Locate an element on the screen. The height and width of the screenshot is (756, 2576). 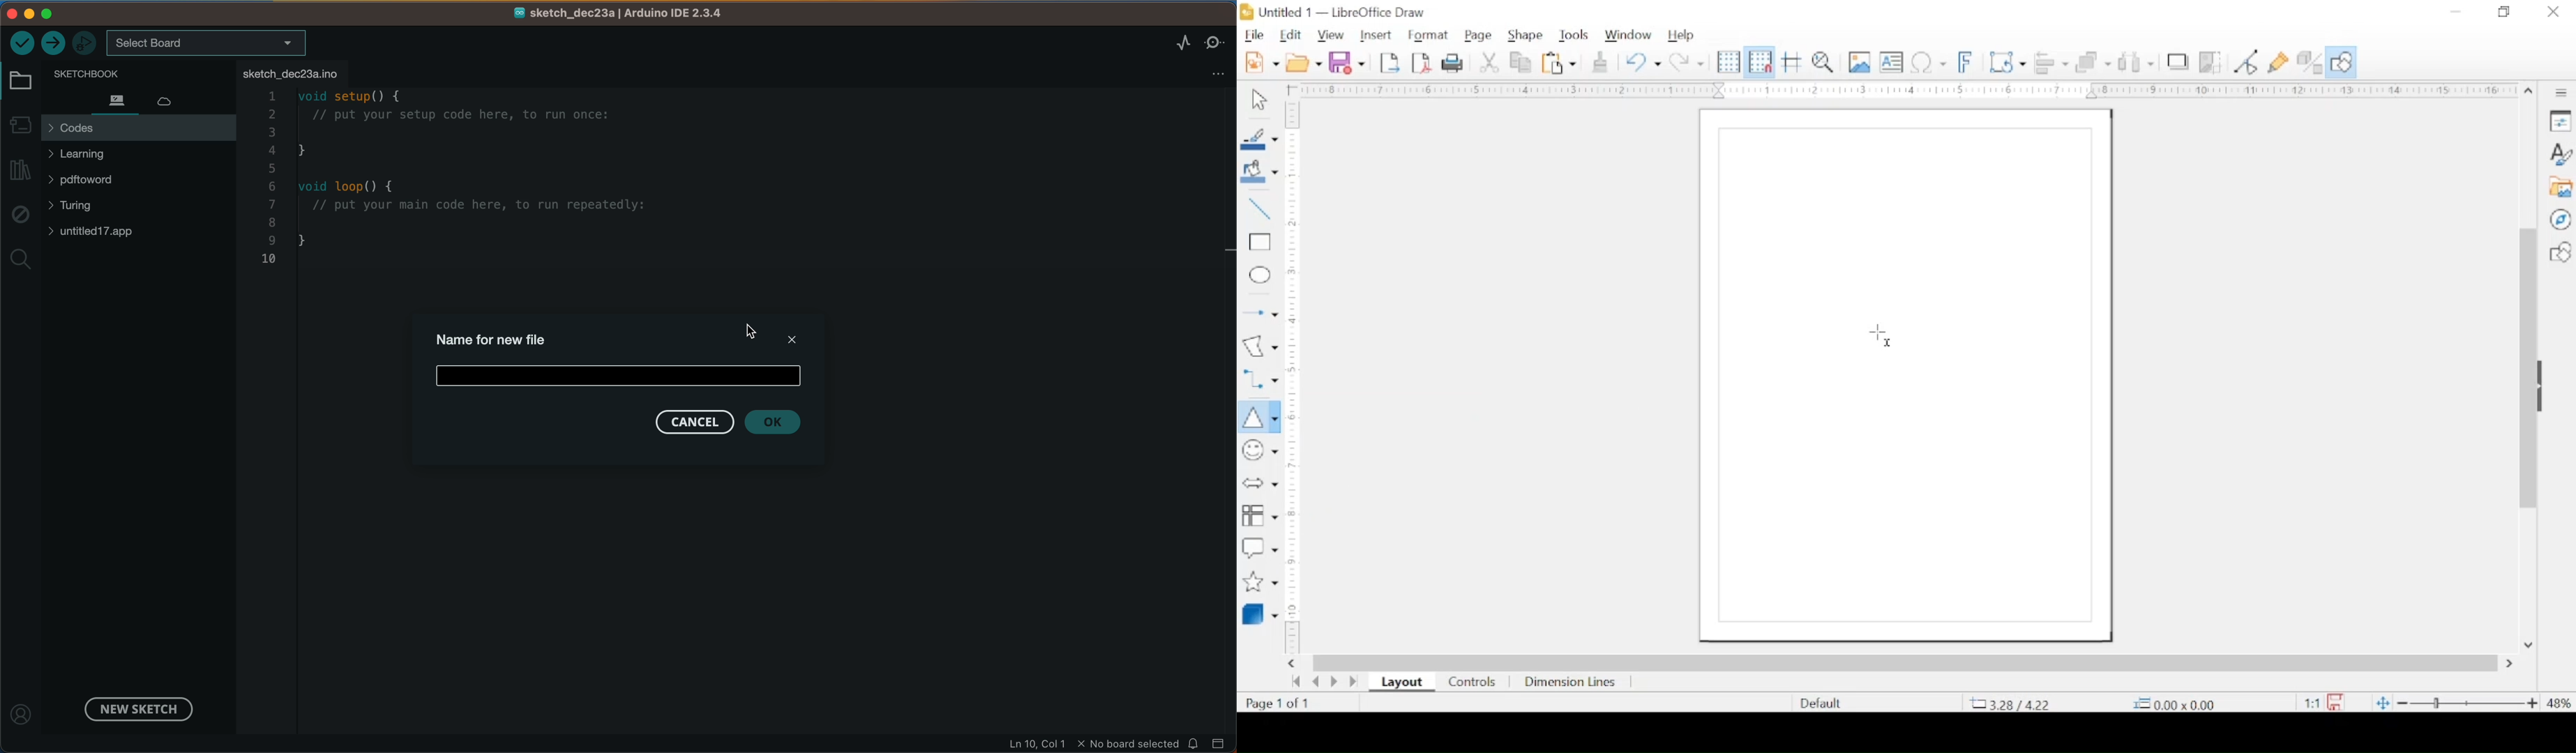
page count is located at coordinates (1276, 703).